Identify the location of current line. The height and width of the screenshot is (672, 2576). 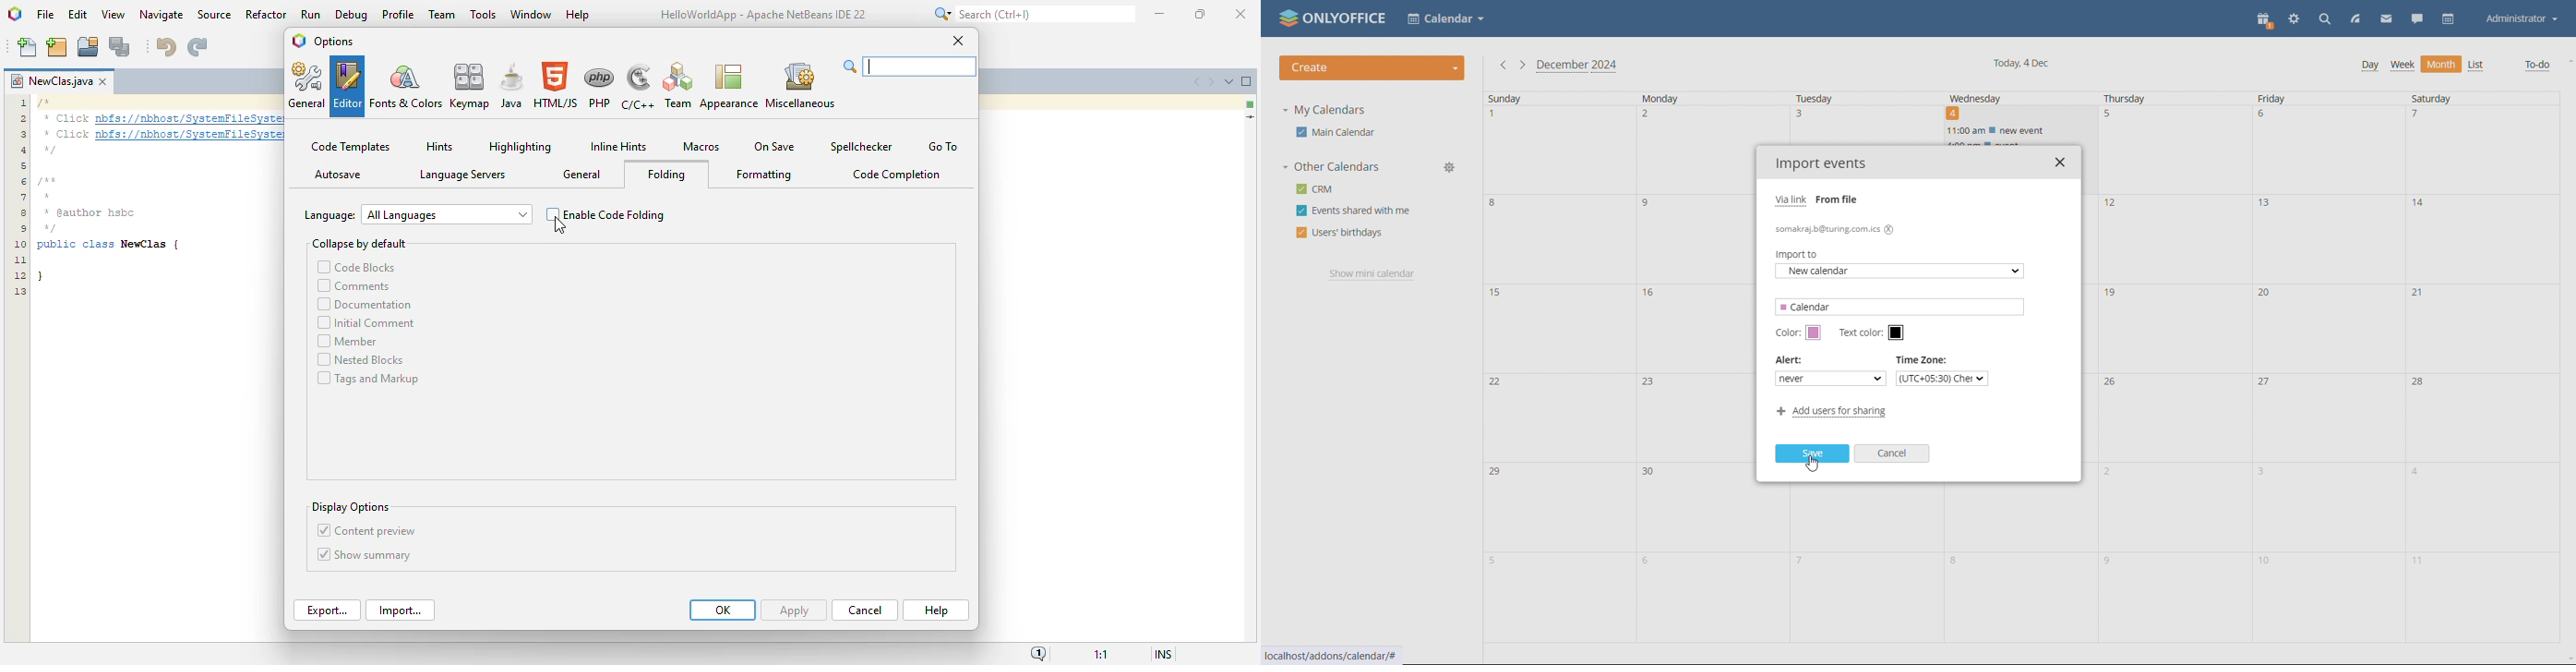
(1250, 116).